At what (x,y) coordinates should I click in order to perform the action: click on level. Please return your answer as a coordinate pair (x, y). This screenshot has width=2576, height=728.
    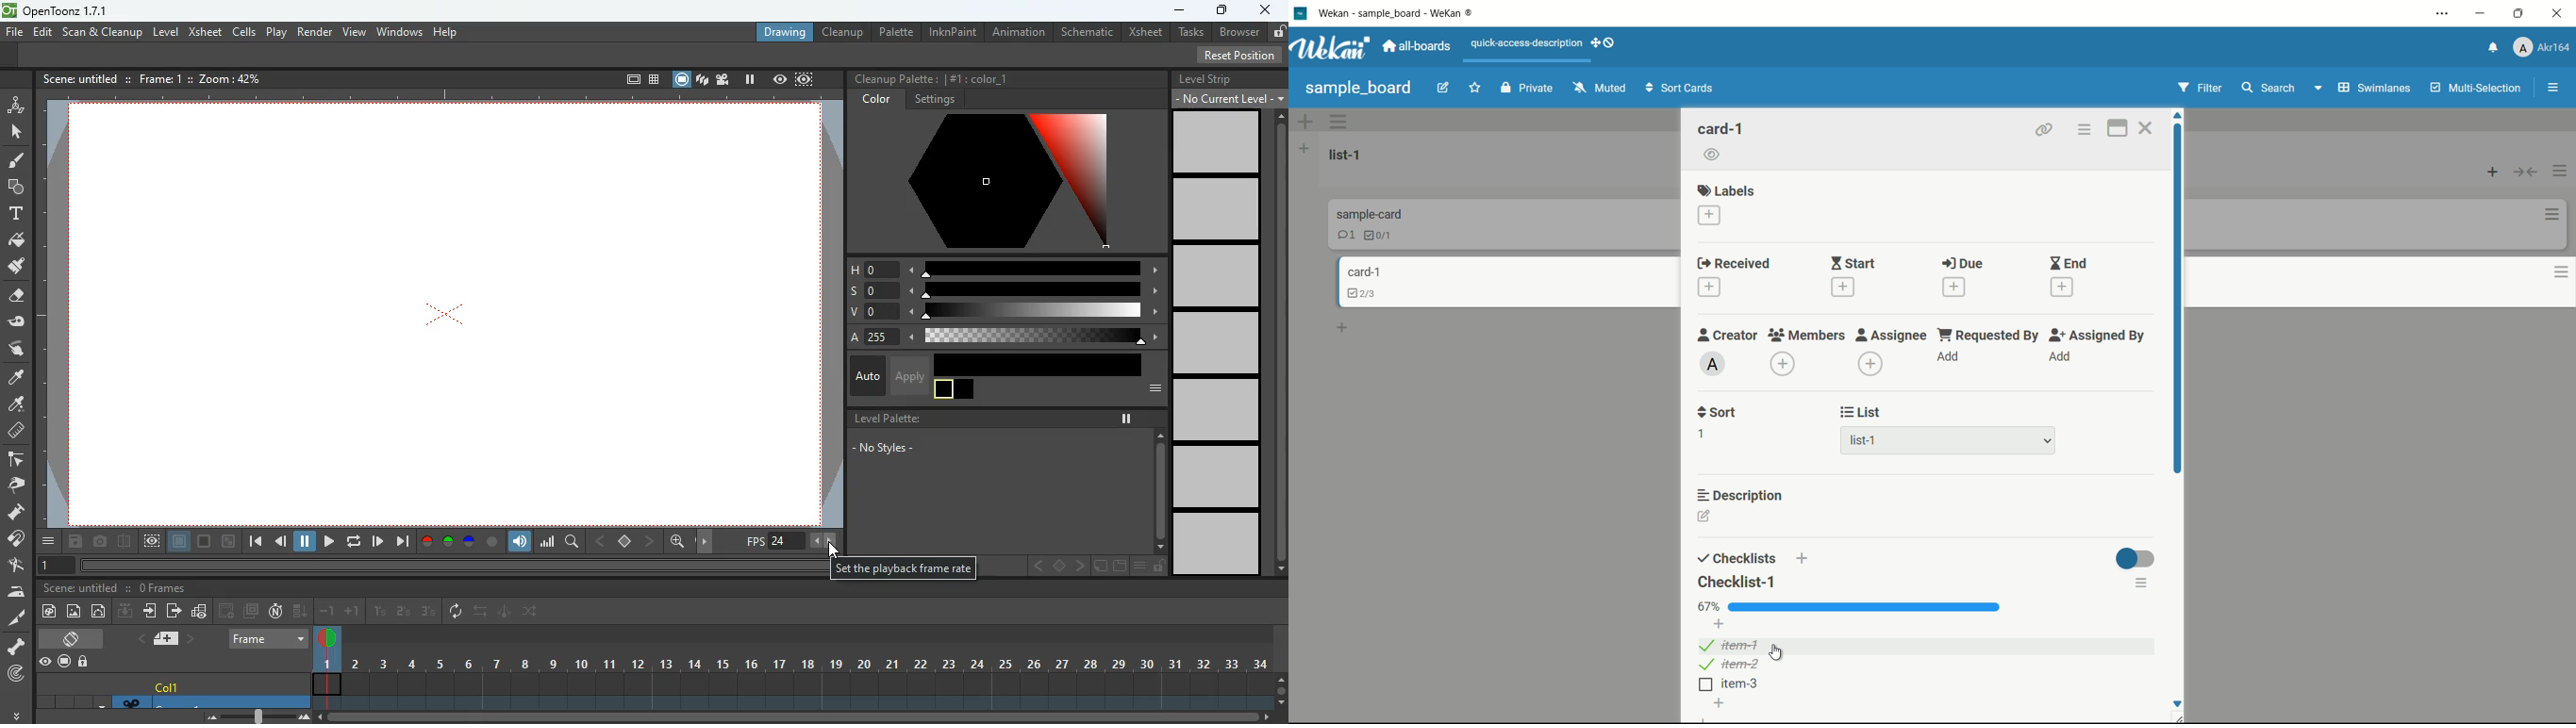
    Looking at the image, I should click on (1217, 544).